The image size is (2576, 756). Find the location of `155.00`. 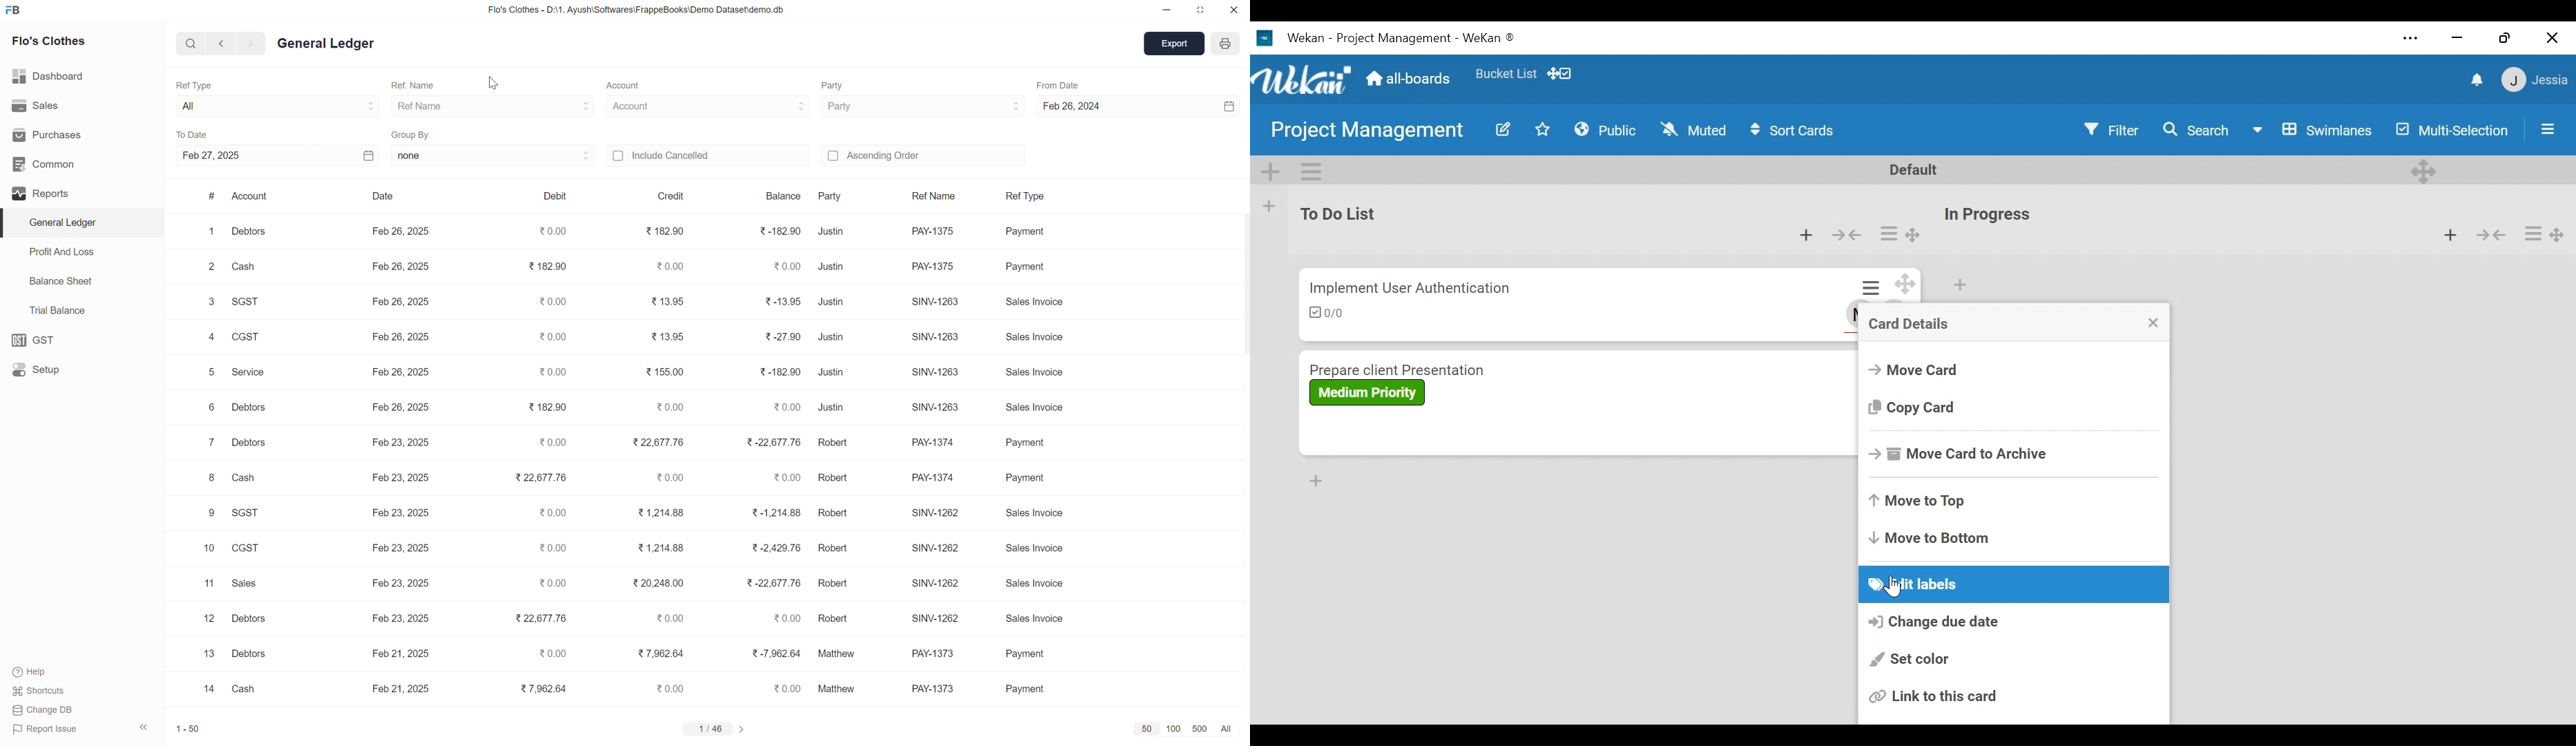

155.00 is located at coordinates (668, 372).